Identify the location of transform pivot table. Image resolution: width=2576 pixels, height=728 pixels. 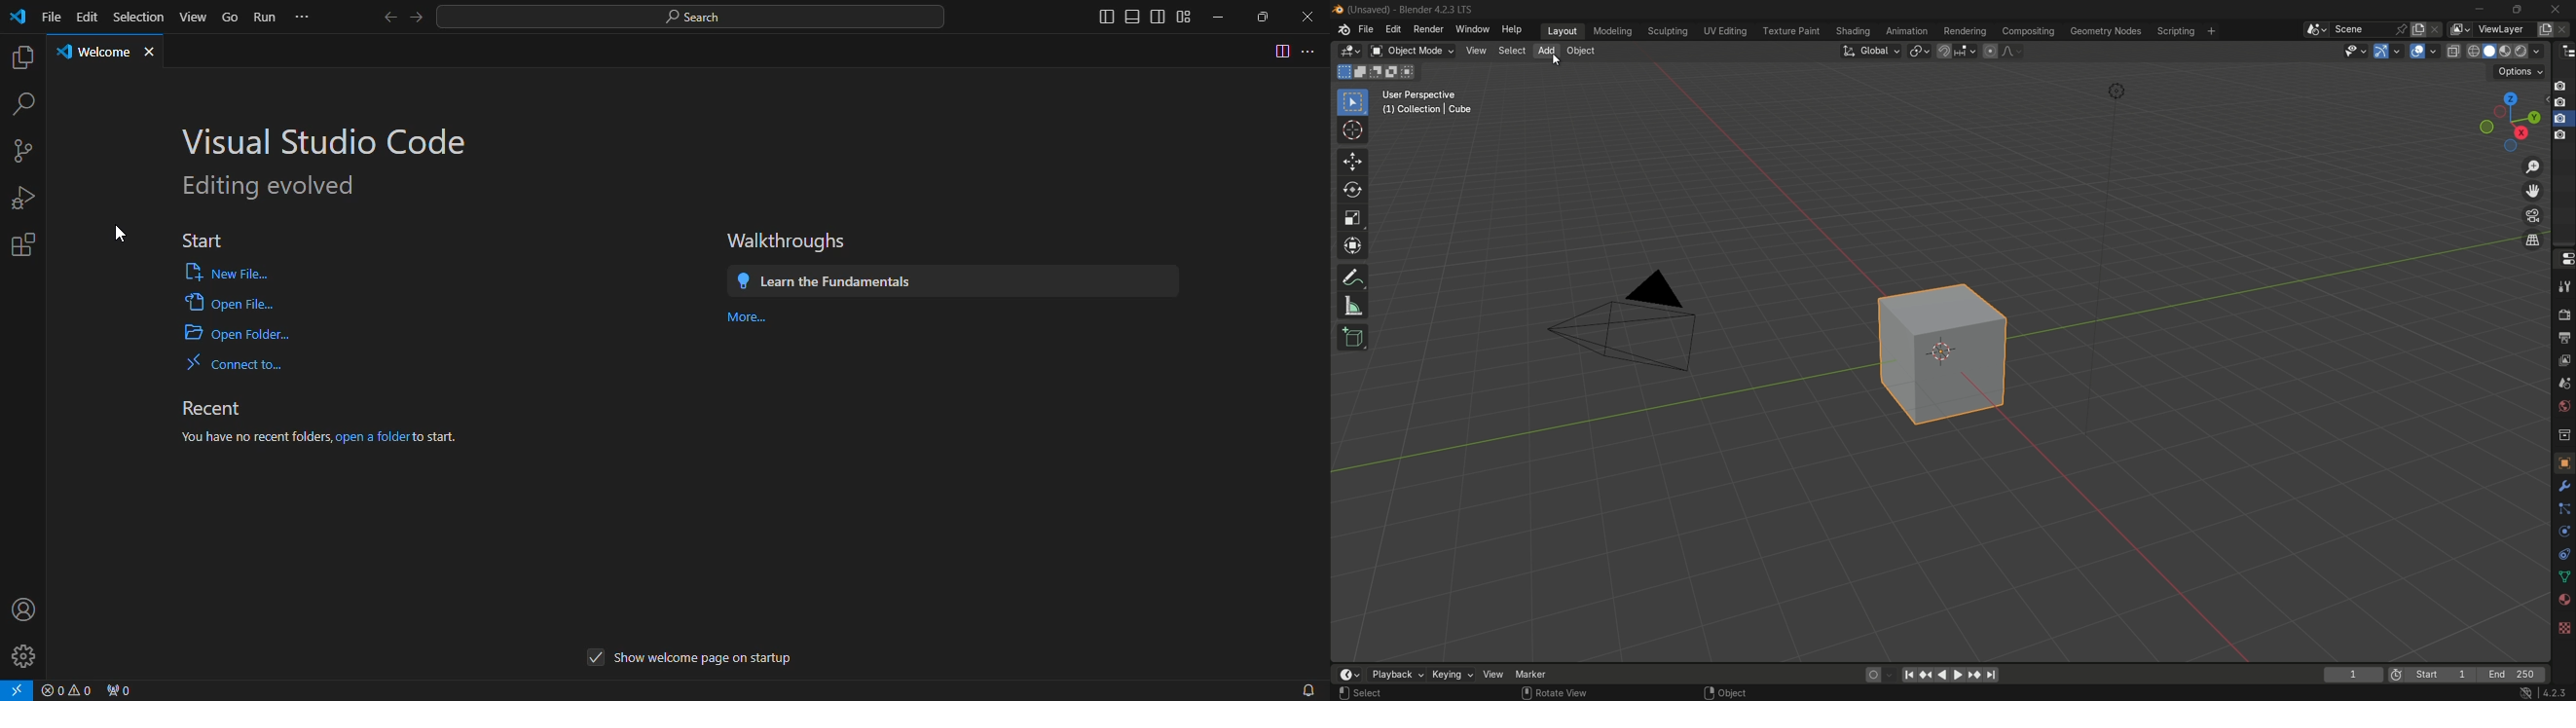
(1919, 50).